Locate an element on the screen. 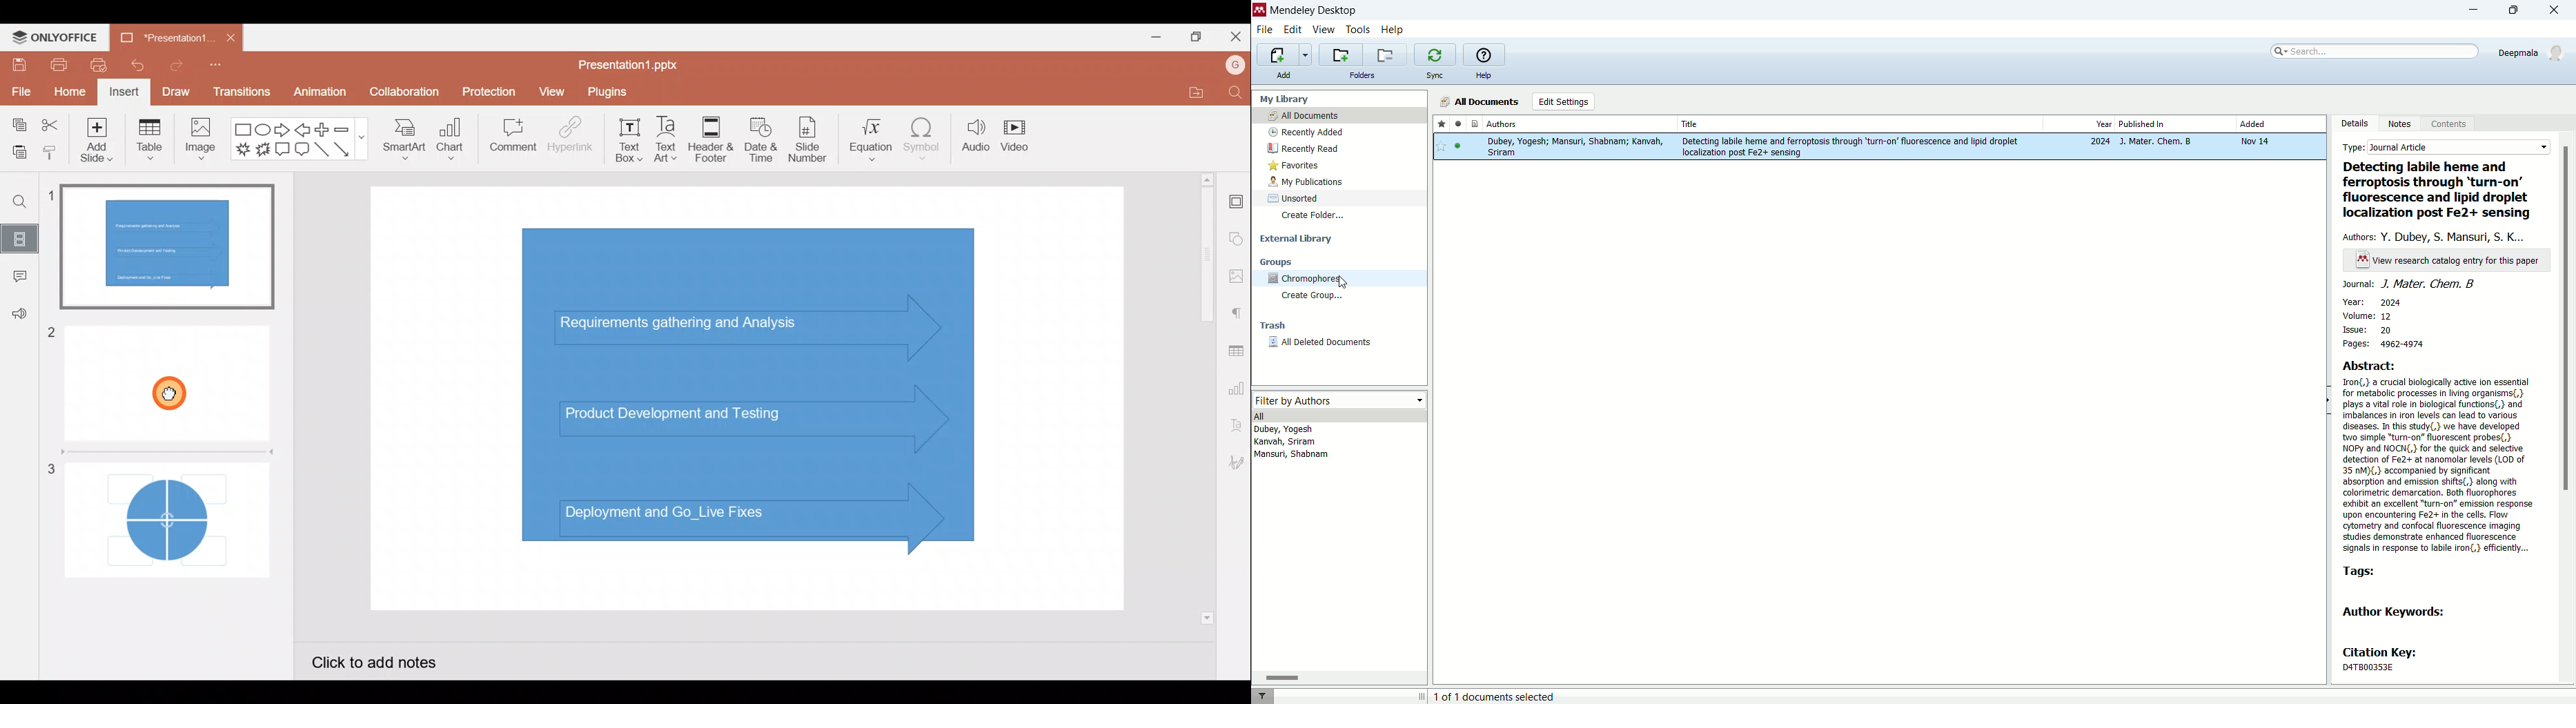 The image size is (2576, 728). vertical scroll bar is located at coordinates (2568, 407).